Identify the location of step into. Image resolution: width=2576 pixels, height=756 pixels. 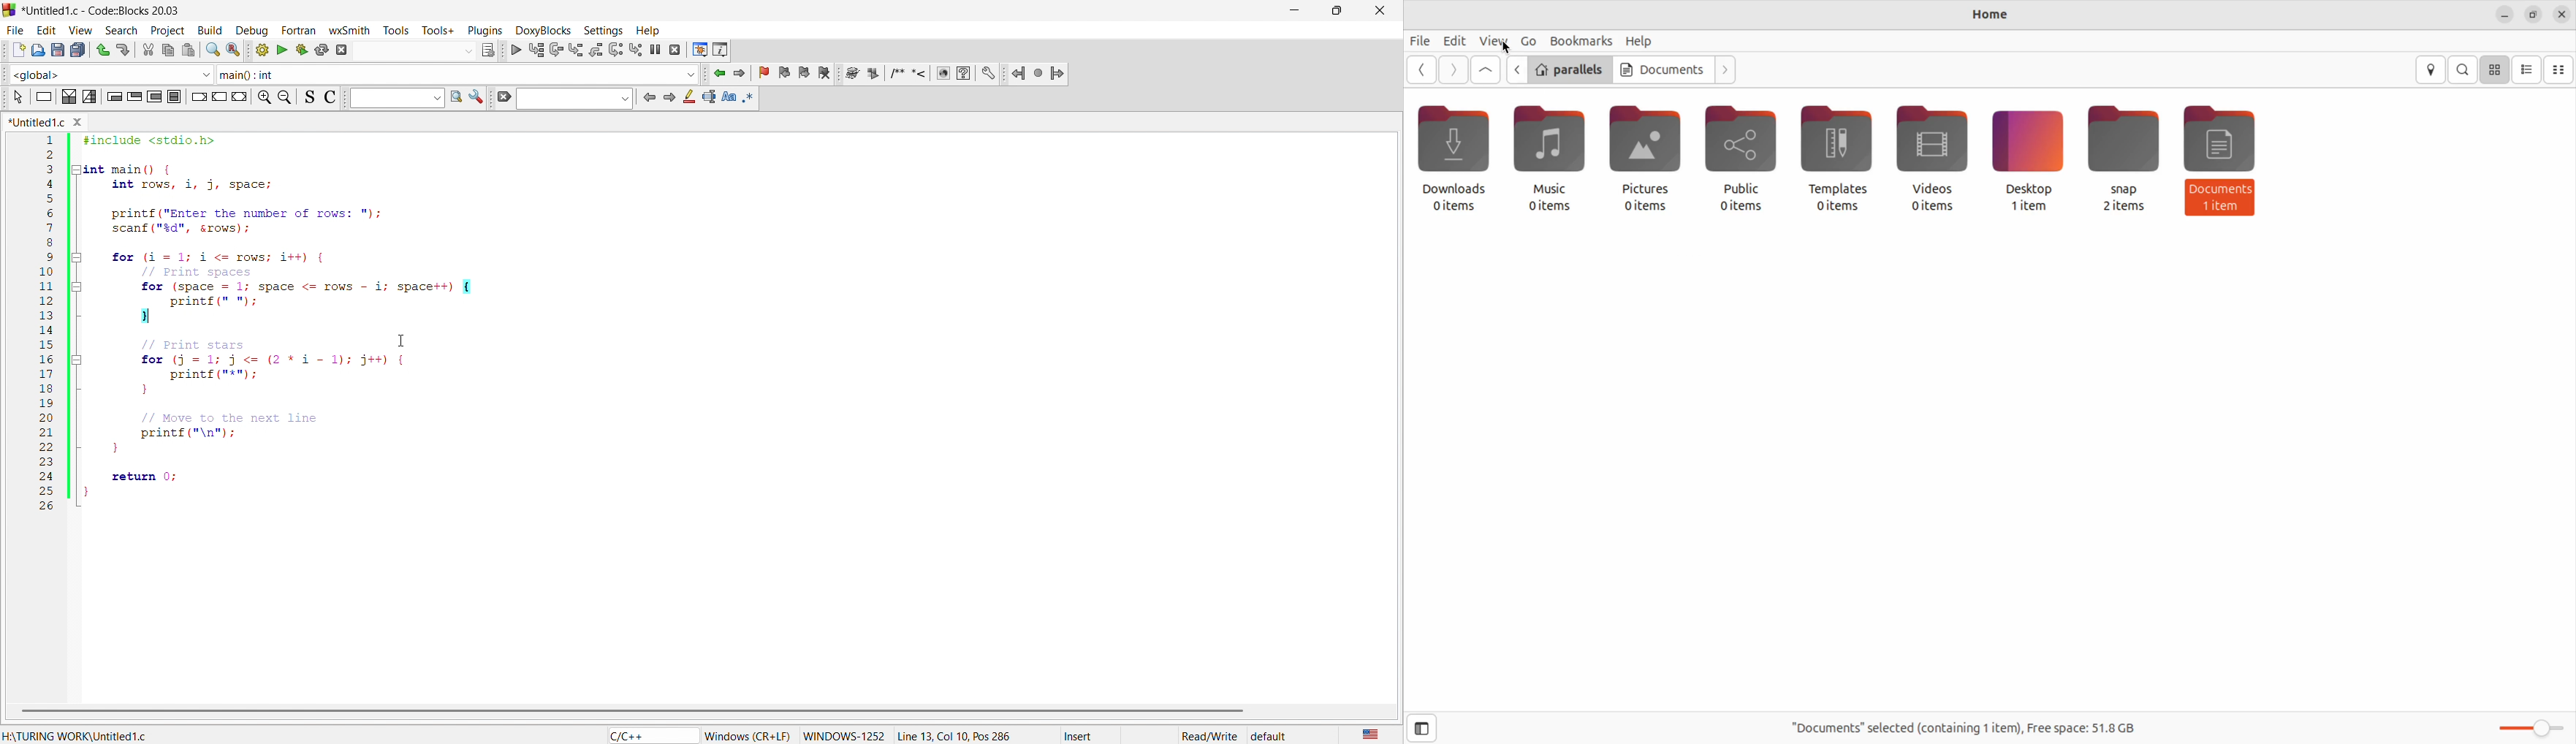
(576, 50).